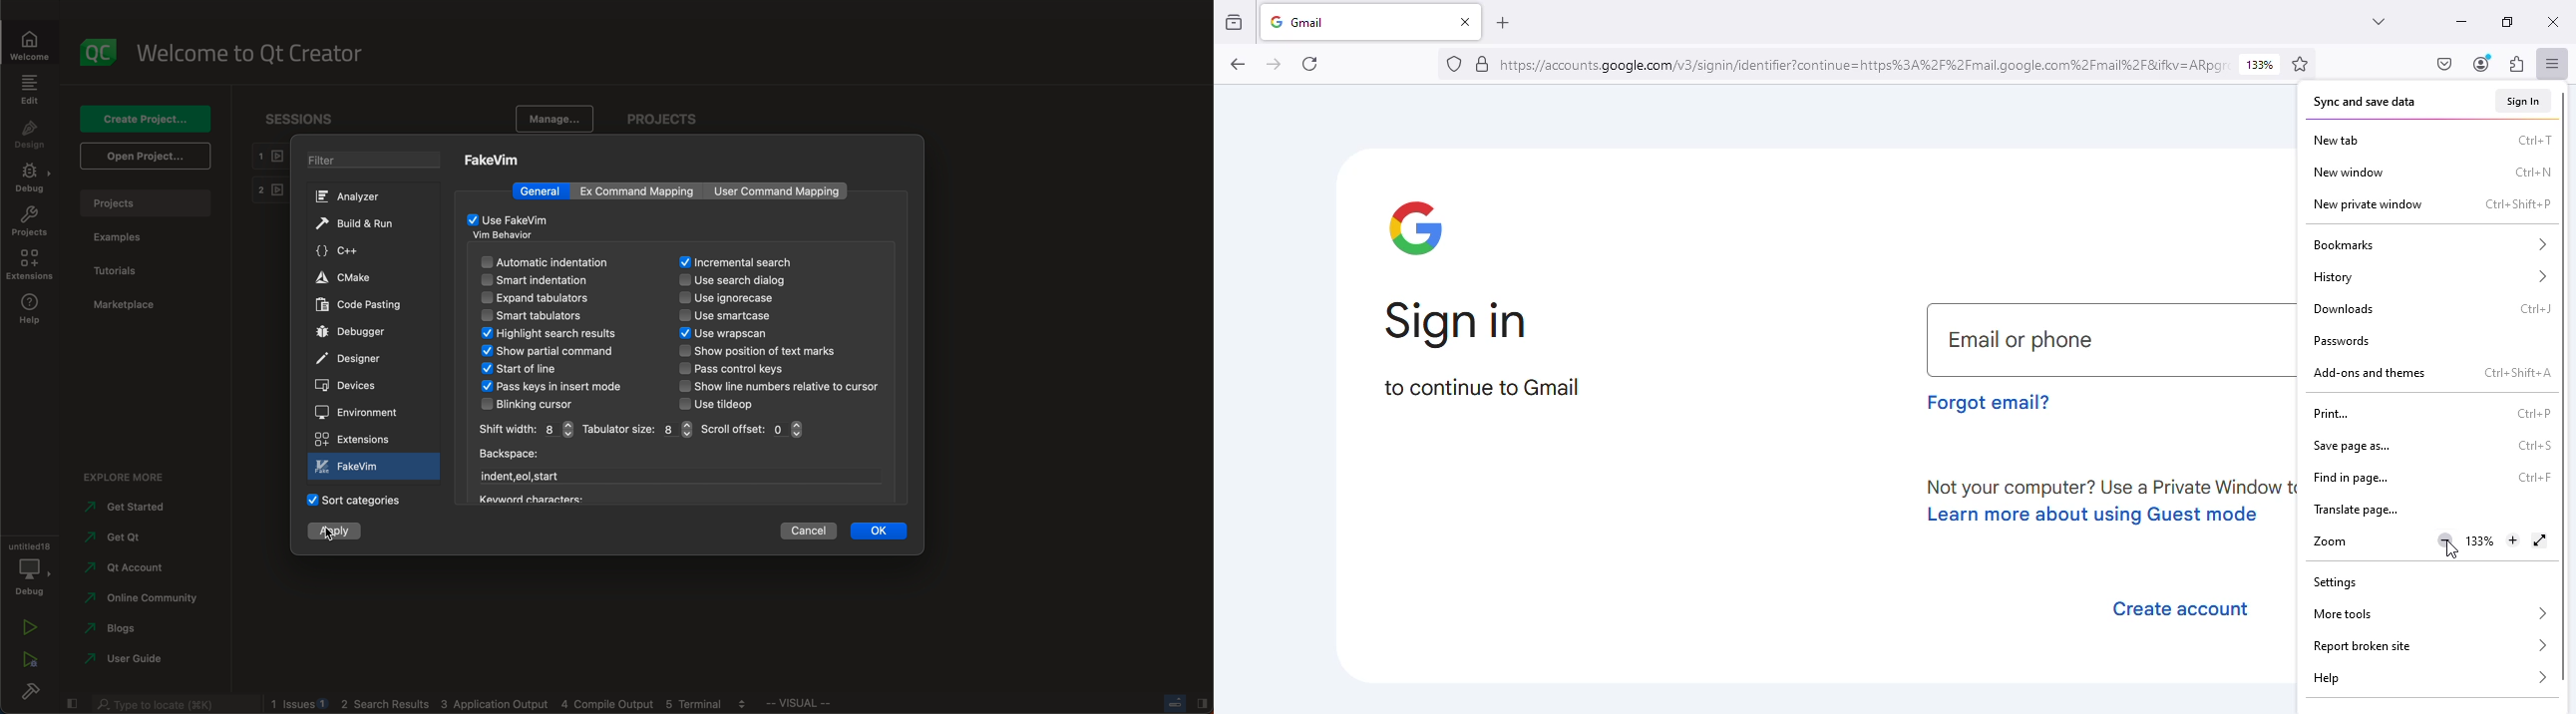 The height and width of the screenshot is (728, 2576). What do you see at coordinates (2534, 413) in the screenshot?
I see `shortcut for print` at bounding box center [2534, 413].